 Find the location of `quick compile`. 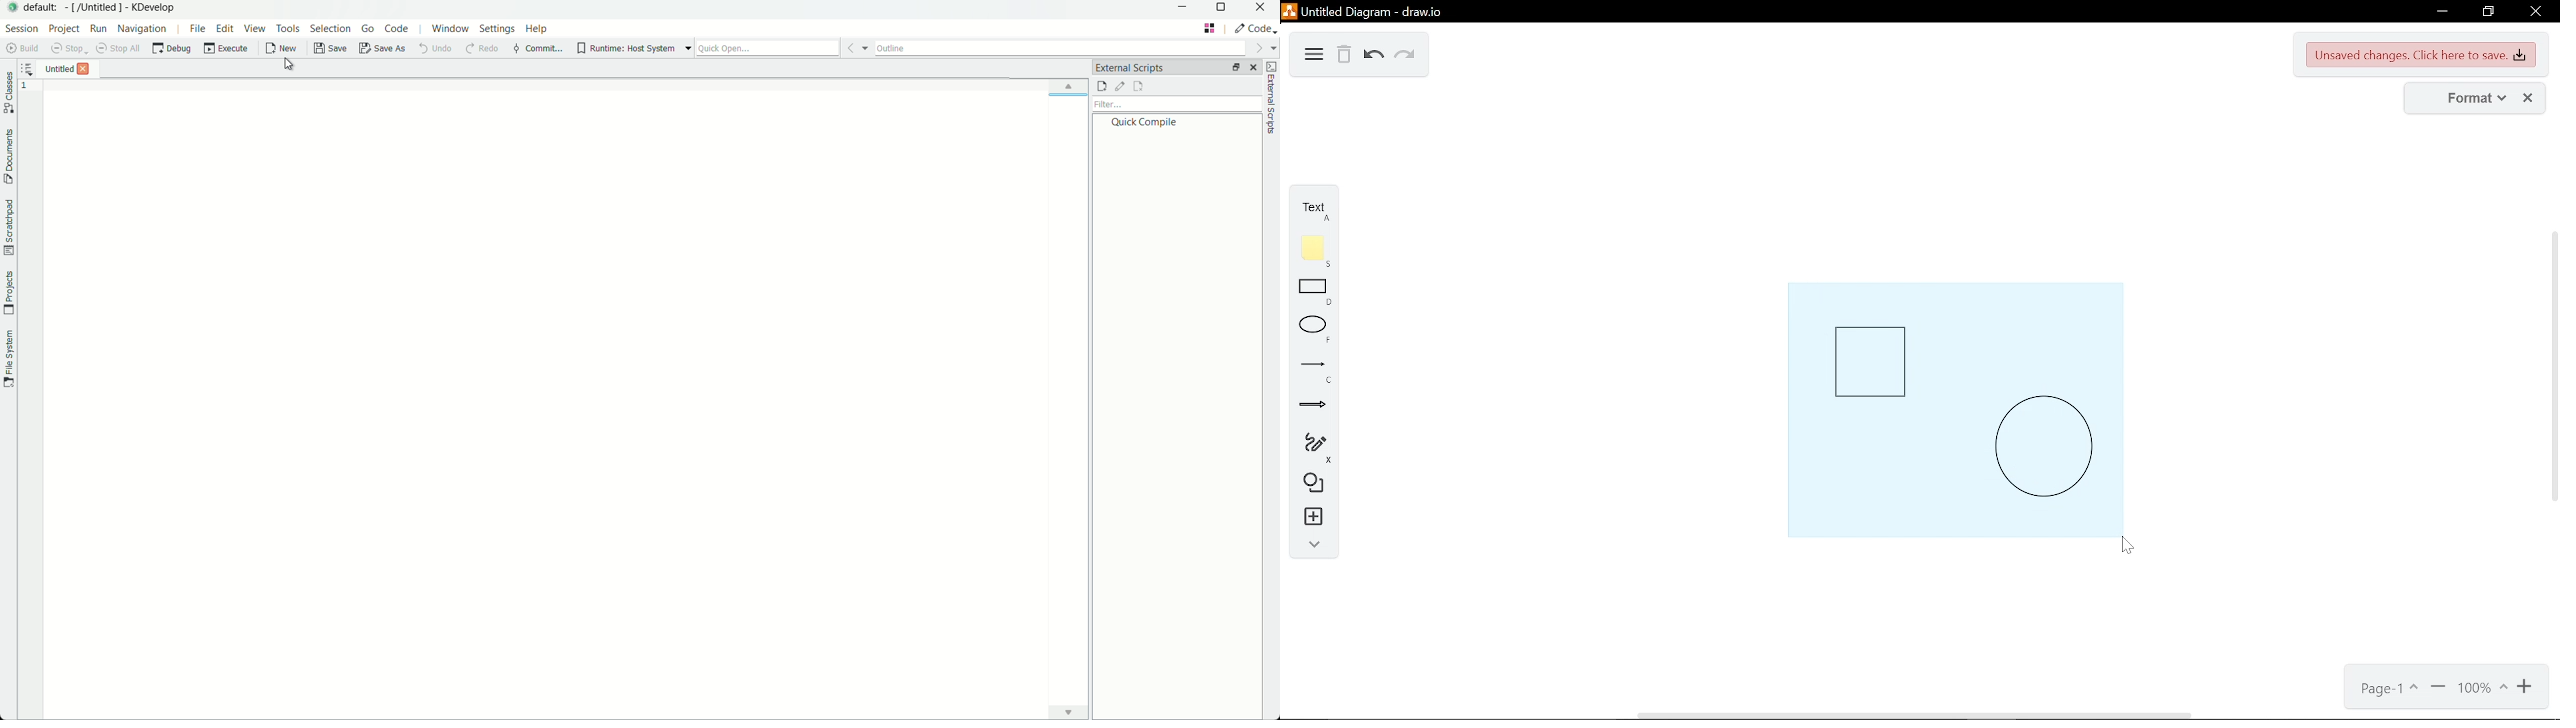

quick compile is located at coordinates (1149, 123).